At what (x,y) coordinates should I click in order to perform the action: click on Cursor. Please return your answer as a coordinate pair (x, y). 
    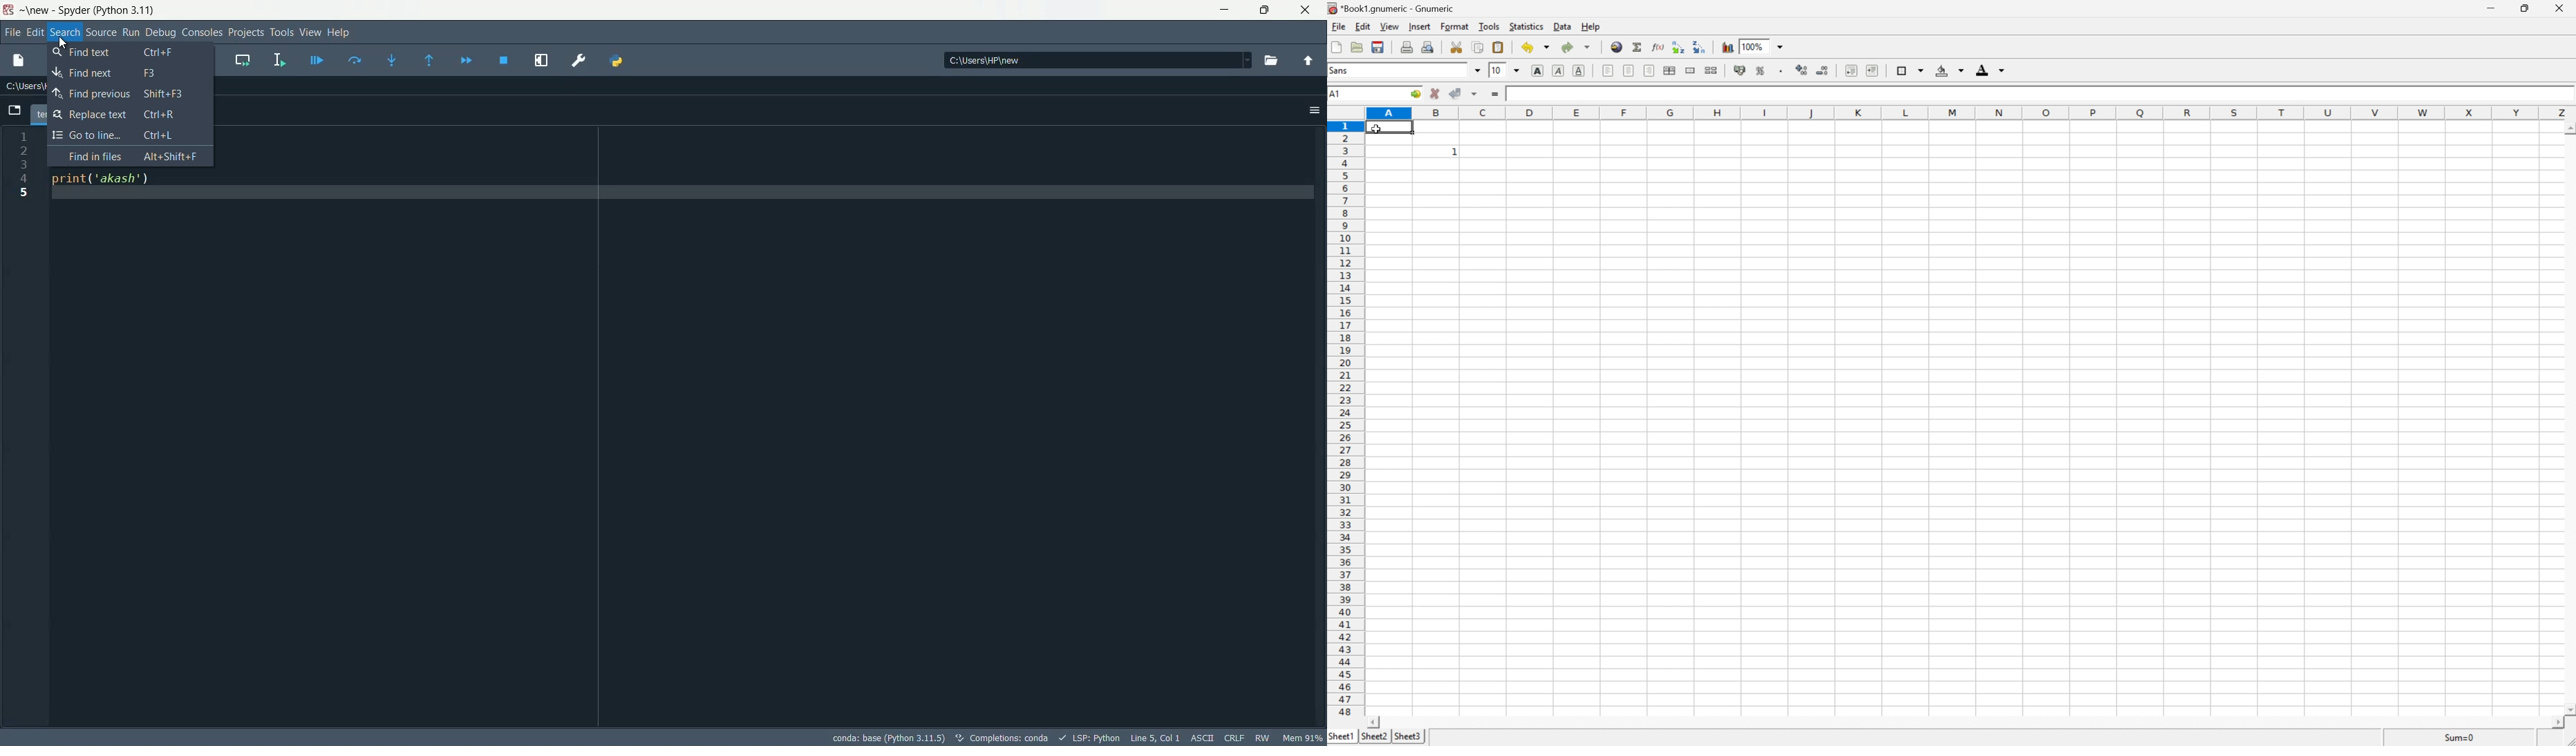
    Looking at the image, I should click on (64, 45).